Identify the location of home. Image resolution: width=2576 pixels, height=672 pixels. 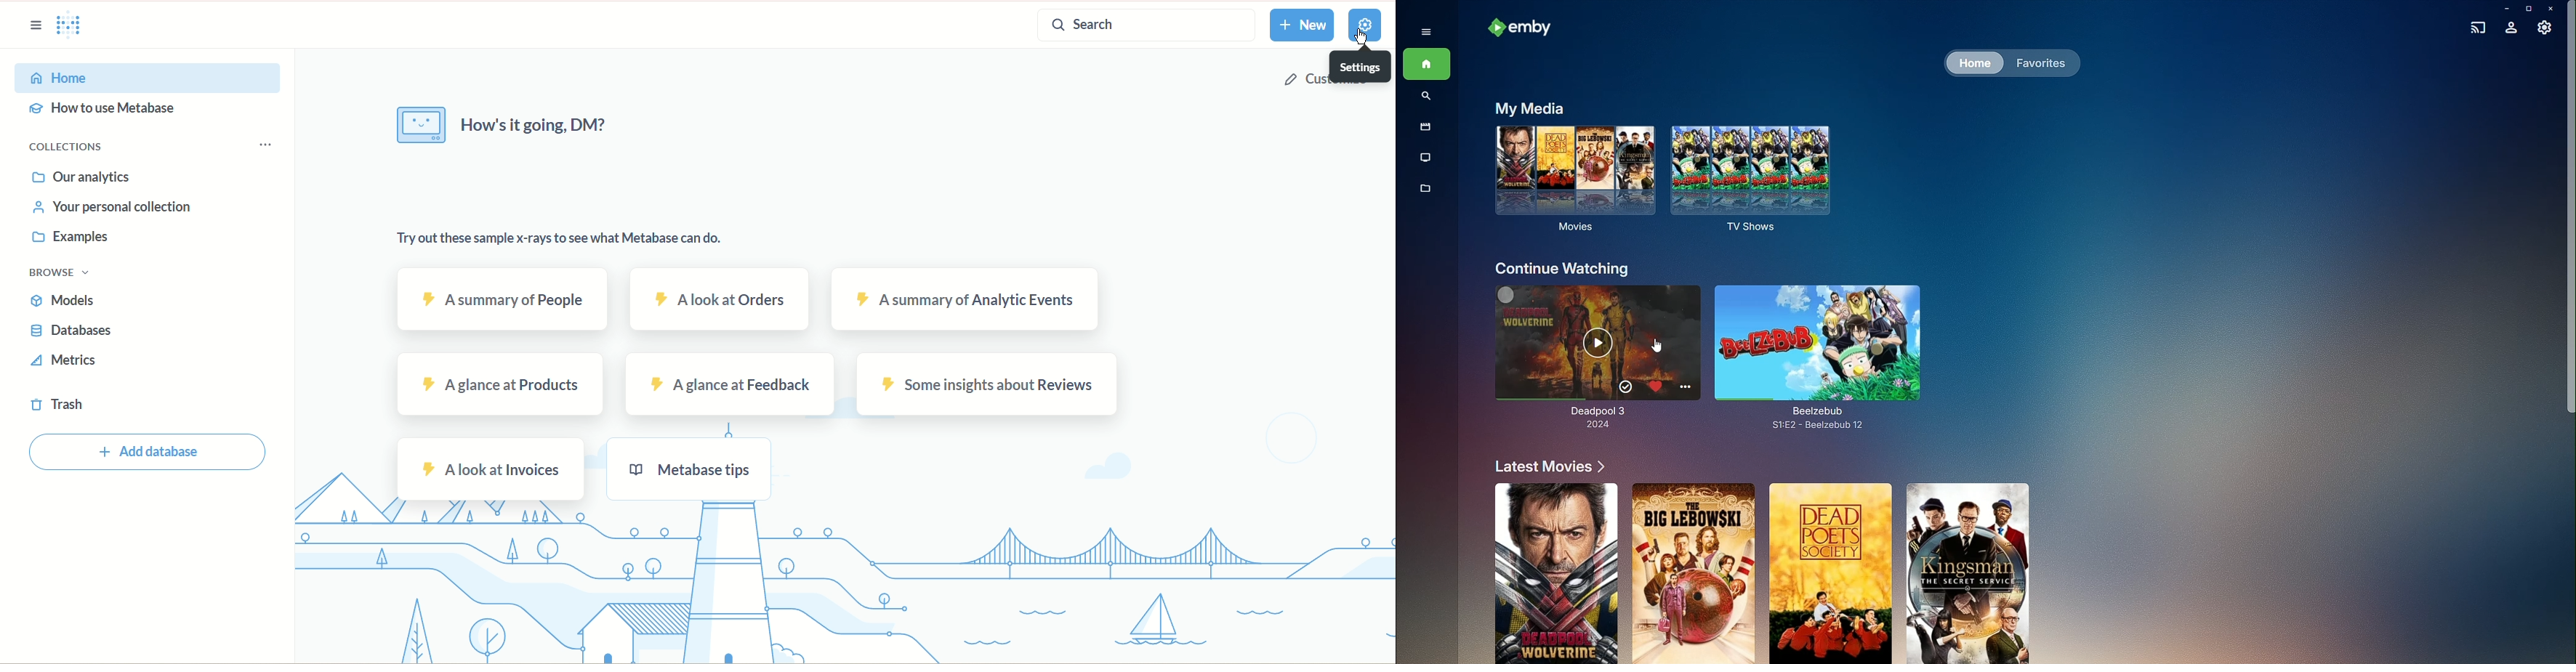
(143, 76).